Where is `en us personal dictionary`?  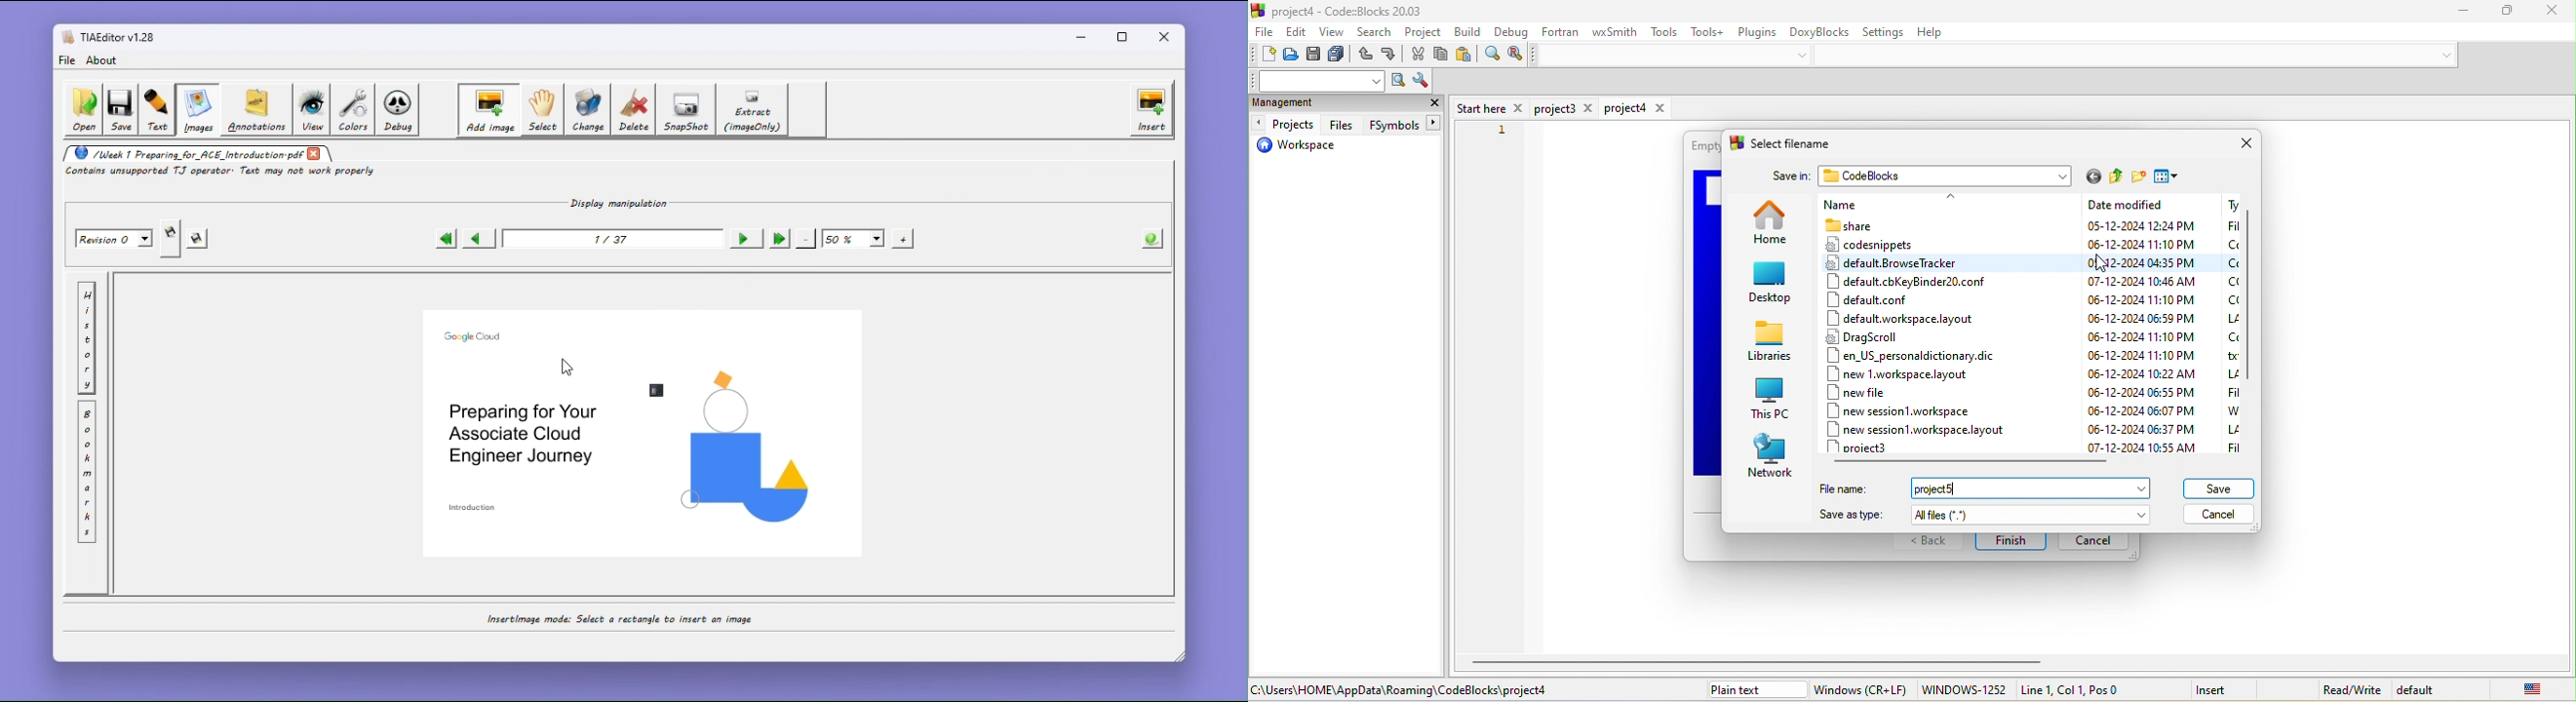 en us personal dictionary is located at coordinates (1911, 356).